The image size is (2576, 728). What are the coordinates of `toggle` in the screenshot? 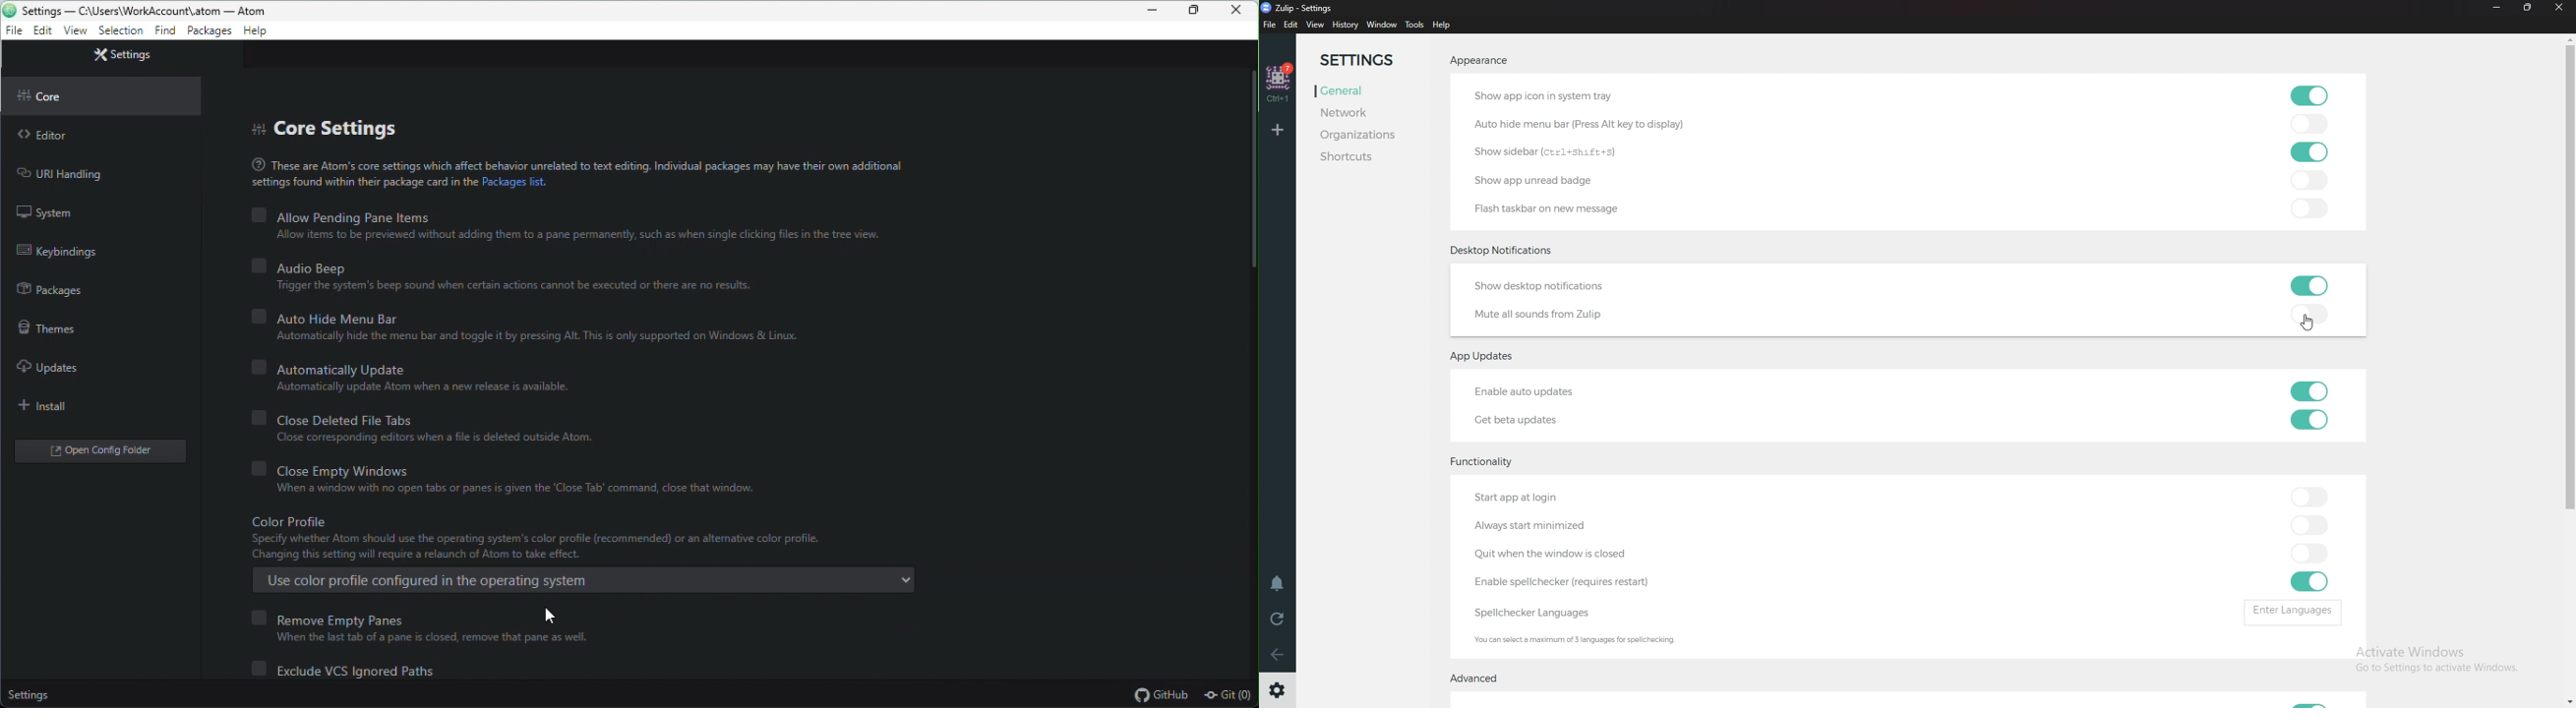 It's located at (2310, 499).